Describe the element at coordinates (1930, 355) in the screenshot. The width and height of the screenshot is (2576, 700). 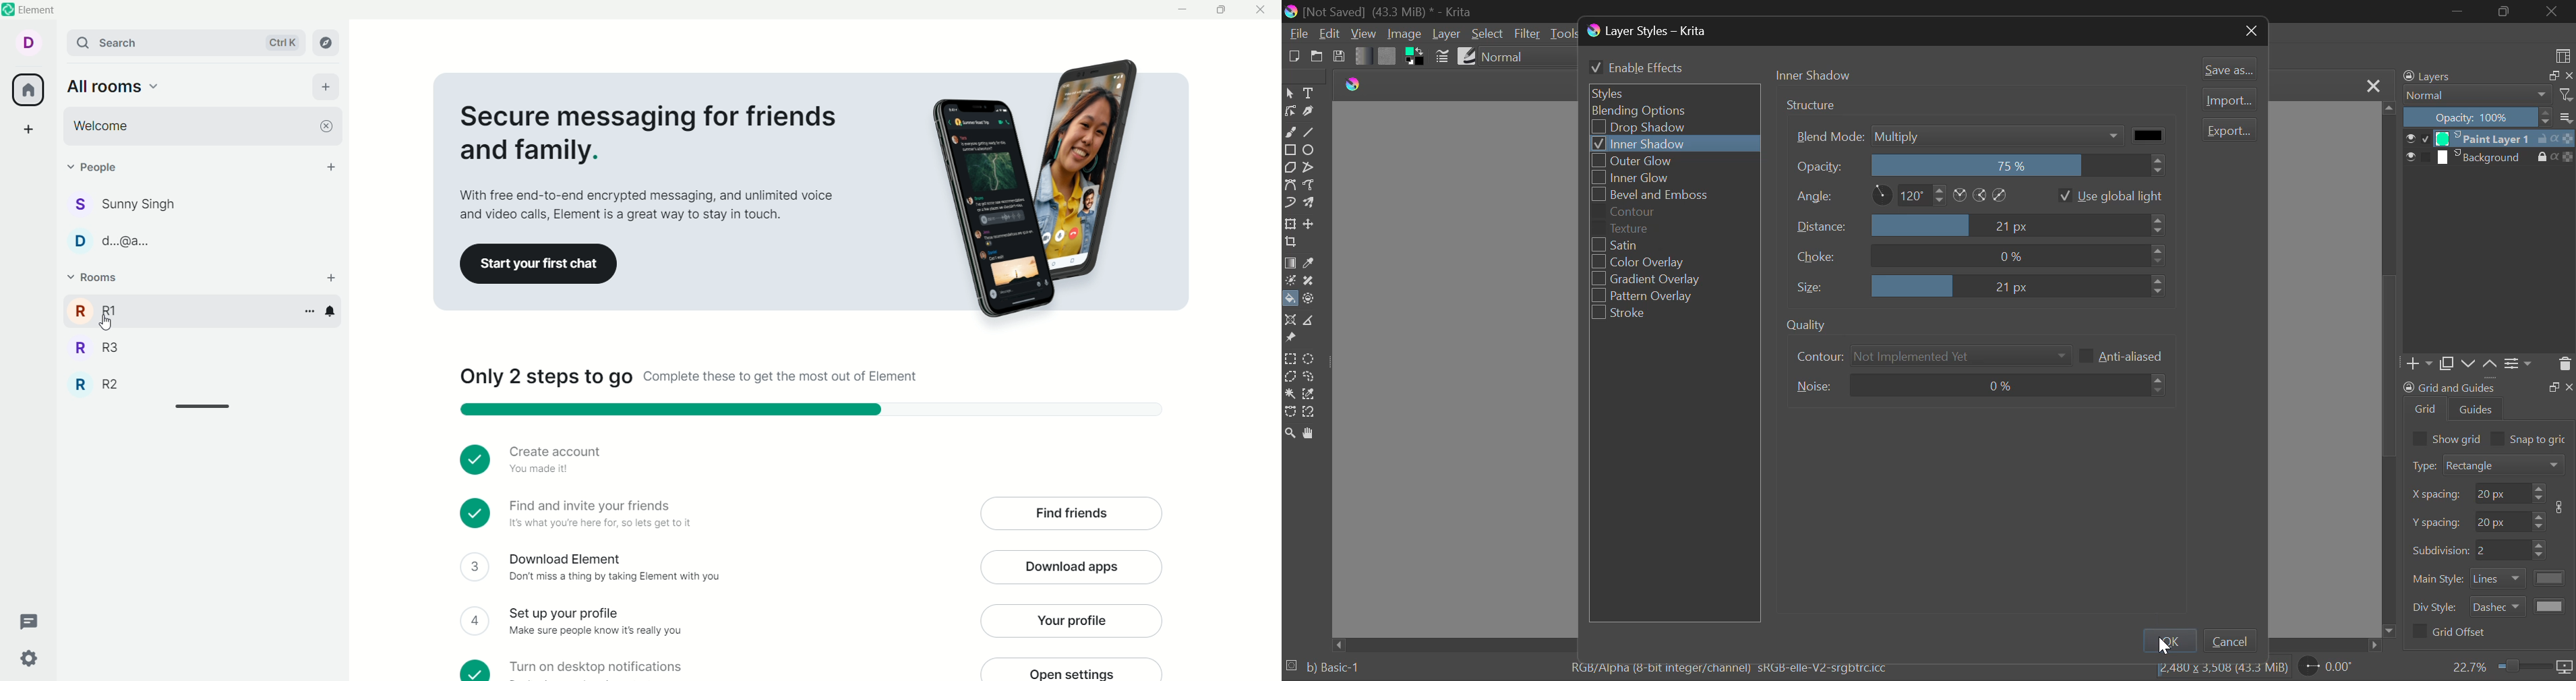
I see `Contour` at that location.